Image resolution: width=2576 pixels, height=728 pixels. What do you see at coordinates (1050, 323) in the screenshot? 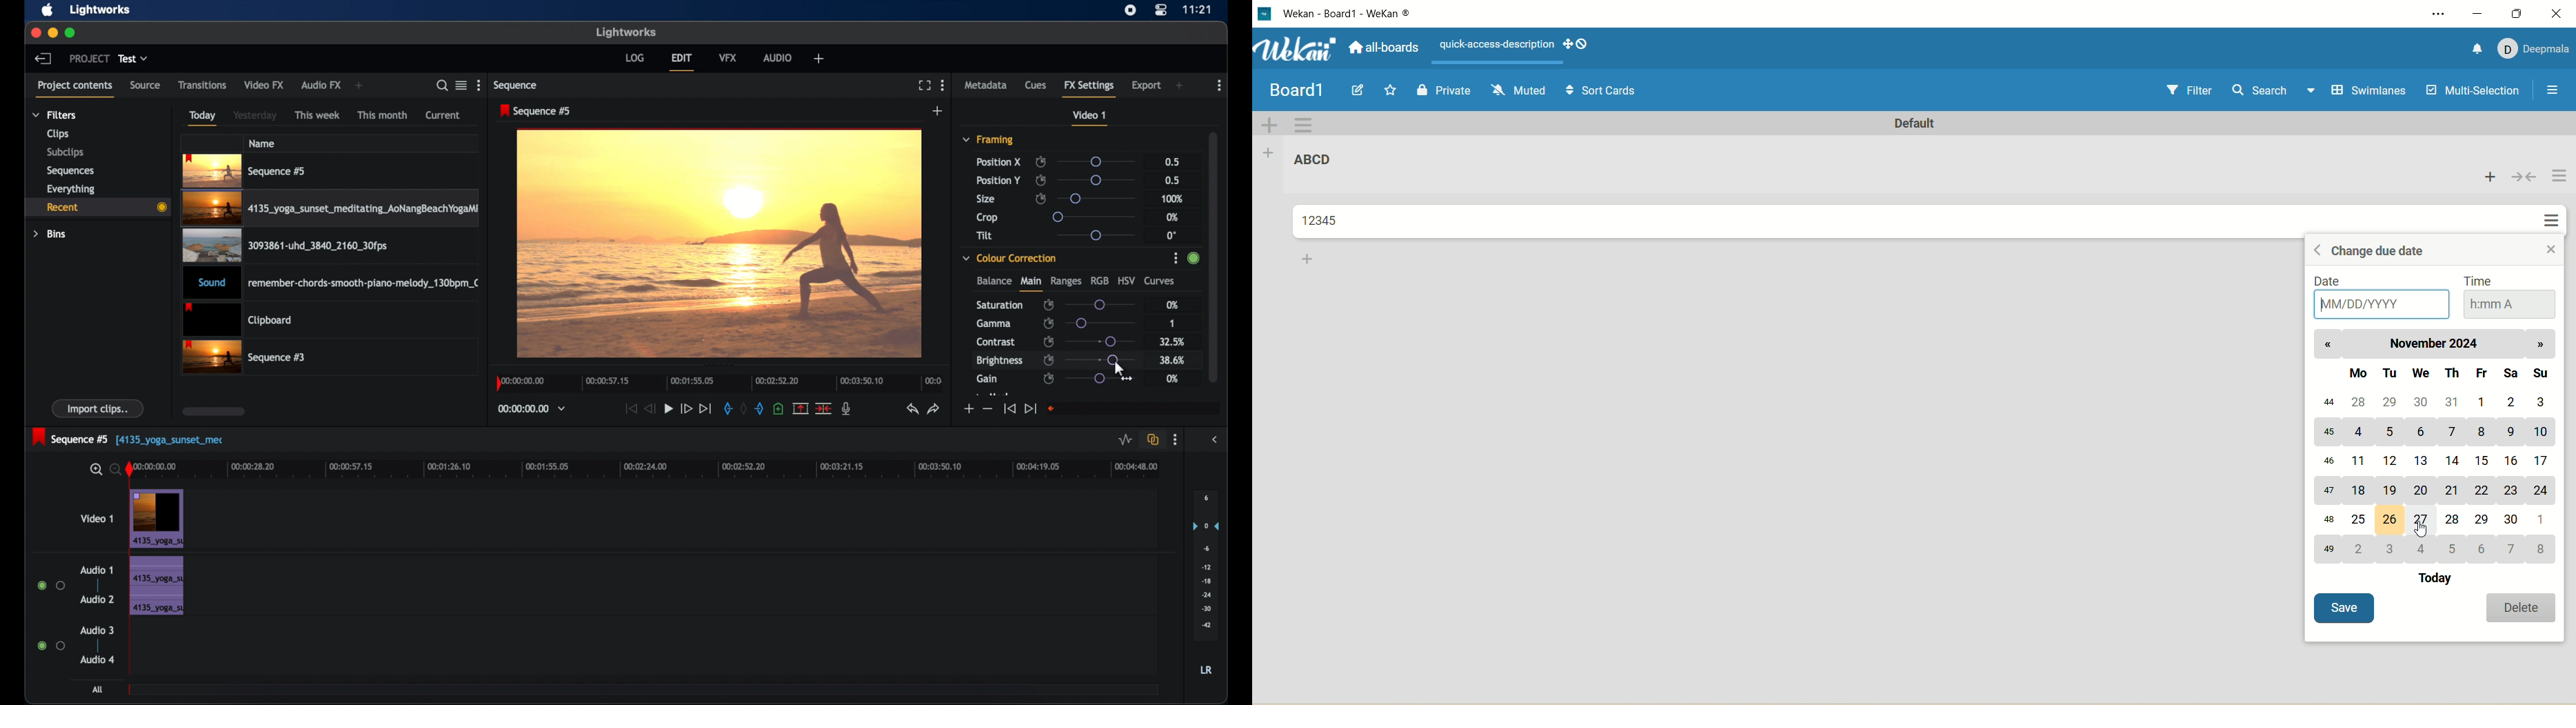
I see `enable/disable keyframes` at bounding box center [1050, 323].